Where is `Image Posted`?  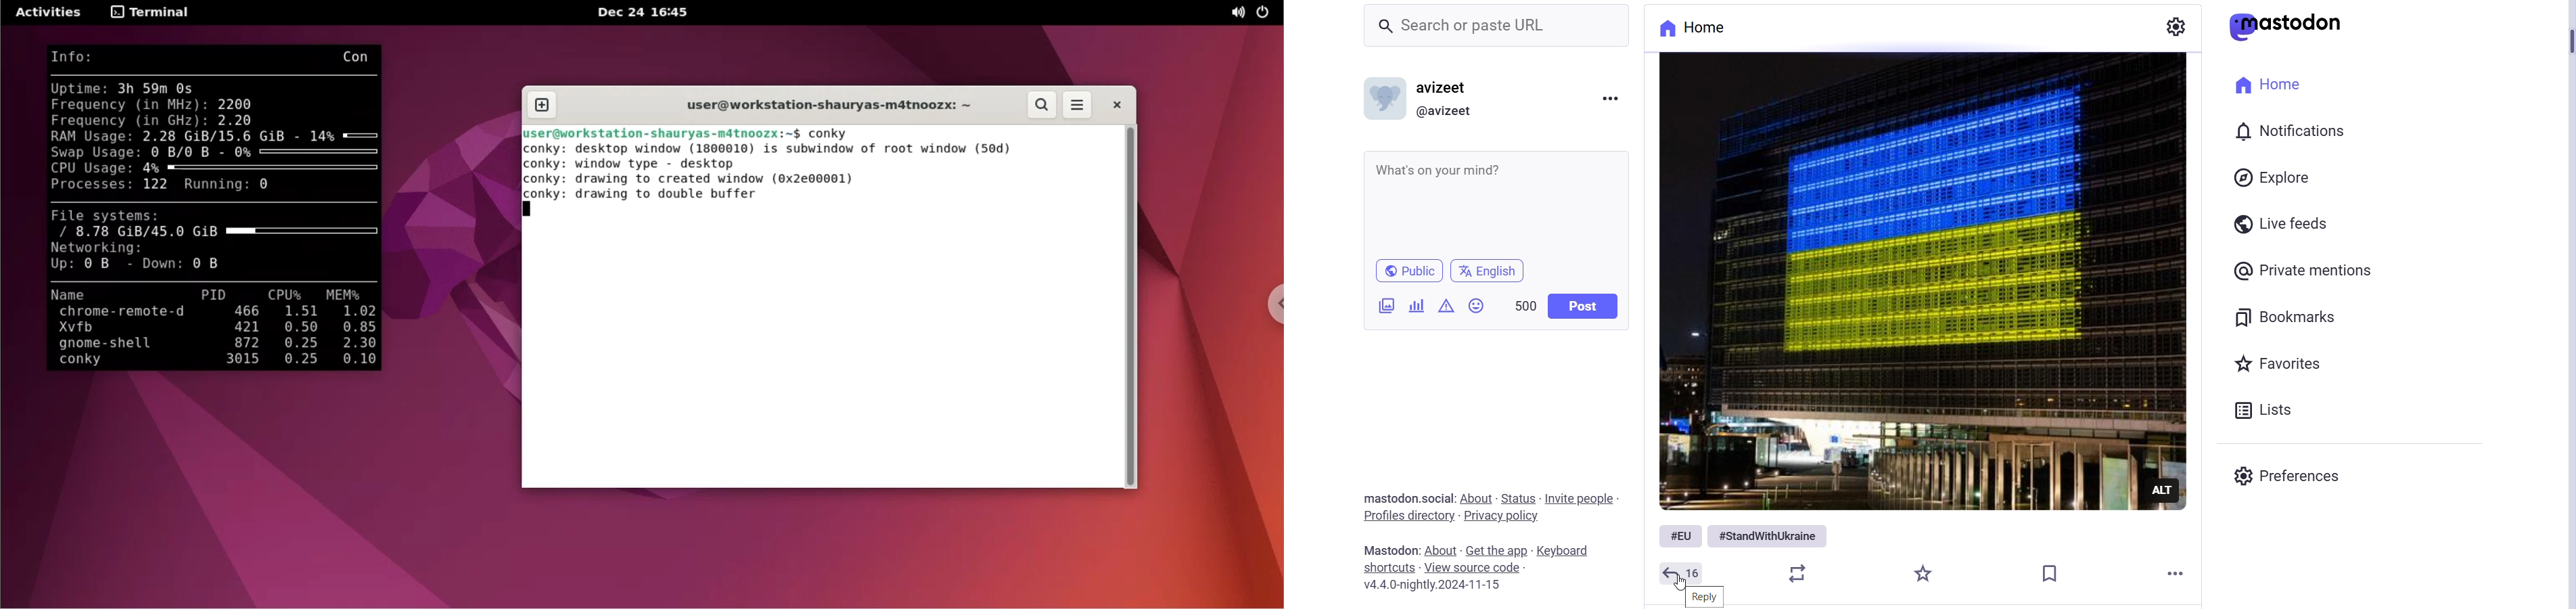 Image Posted is located at coordinates (1915, 281).